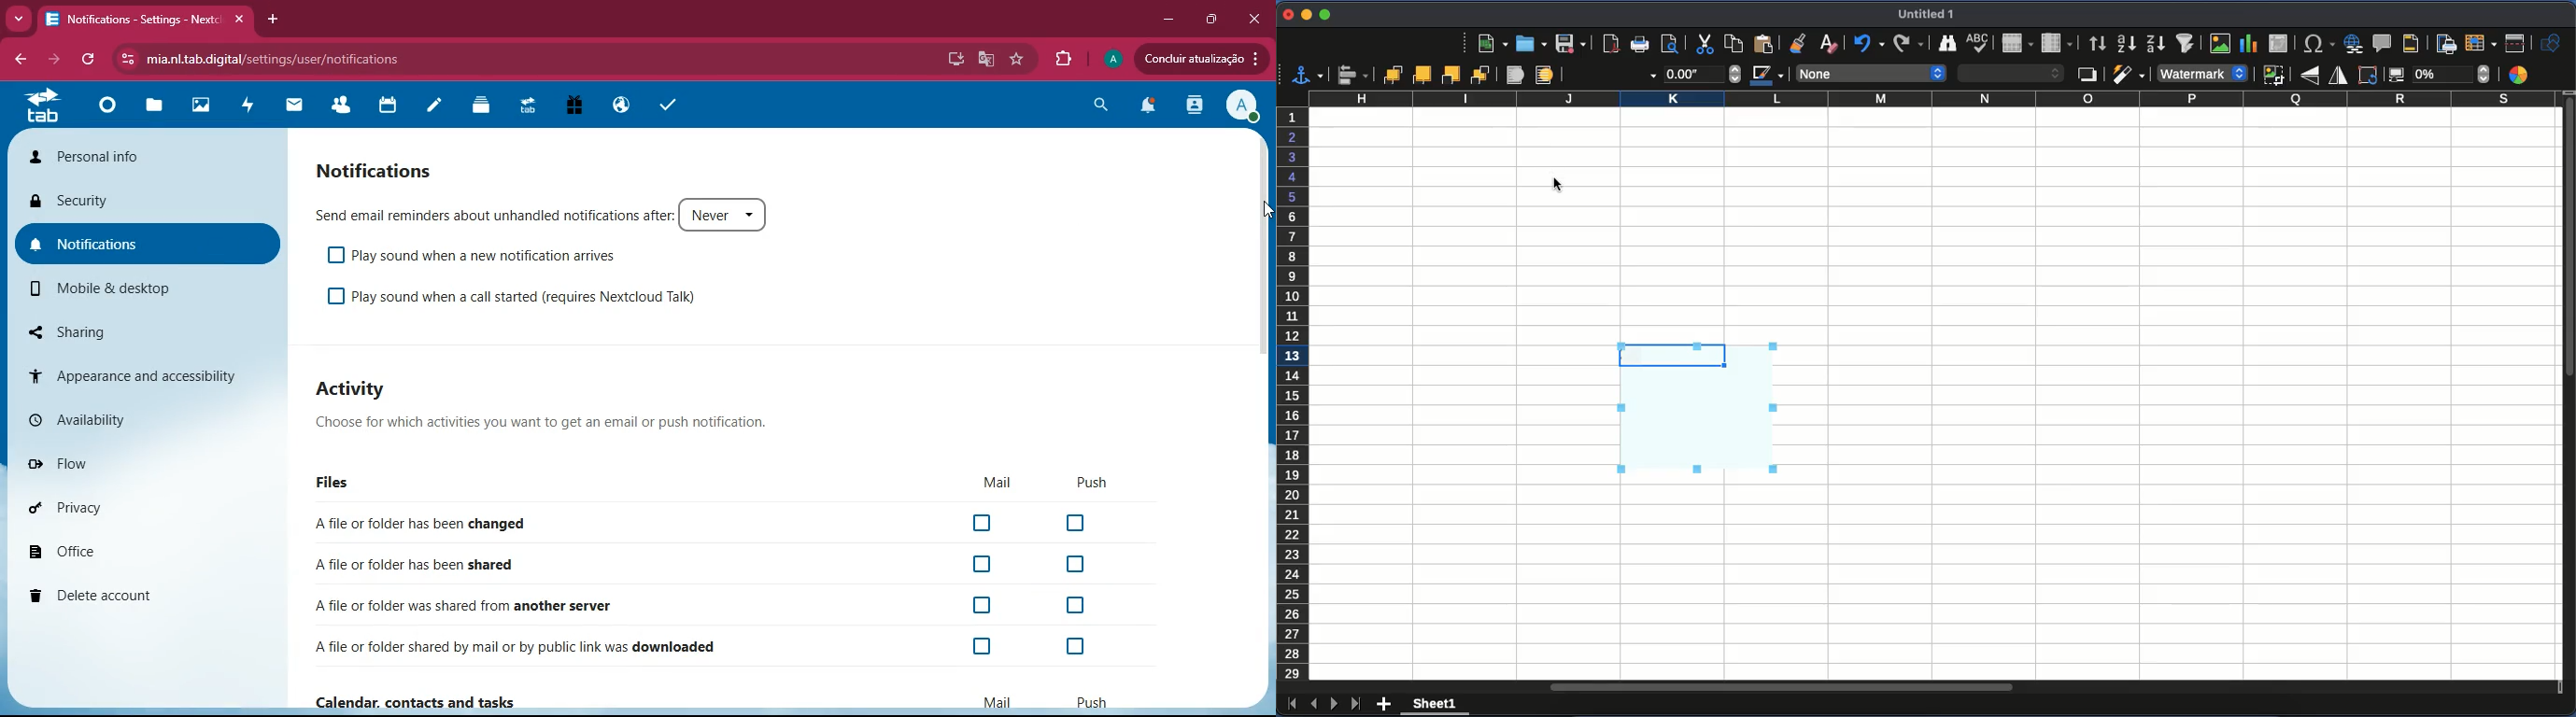 The height and width of the screenshot is (728, 2576). What do you see at coordinates (137, 418) in the screenshot?
I see `availability` at bounding box center [137, 418].